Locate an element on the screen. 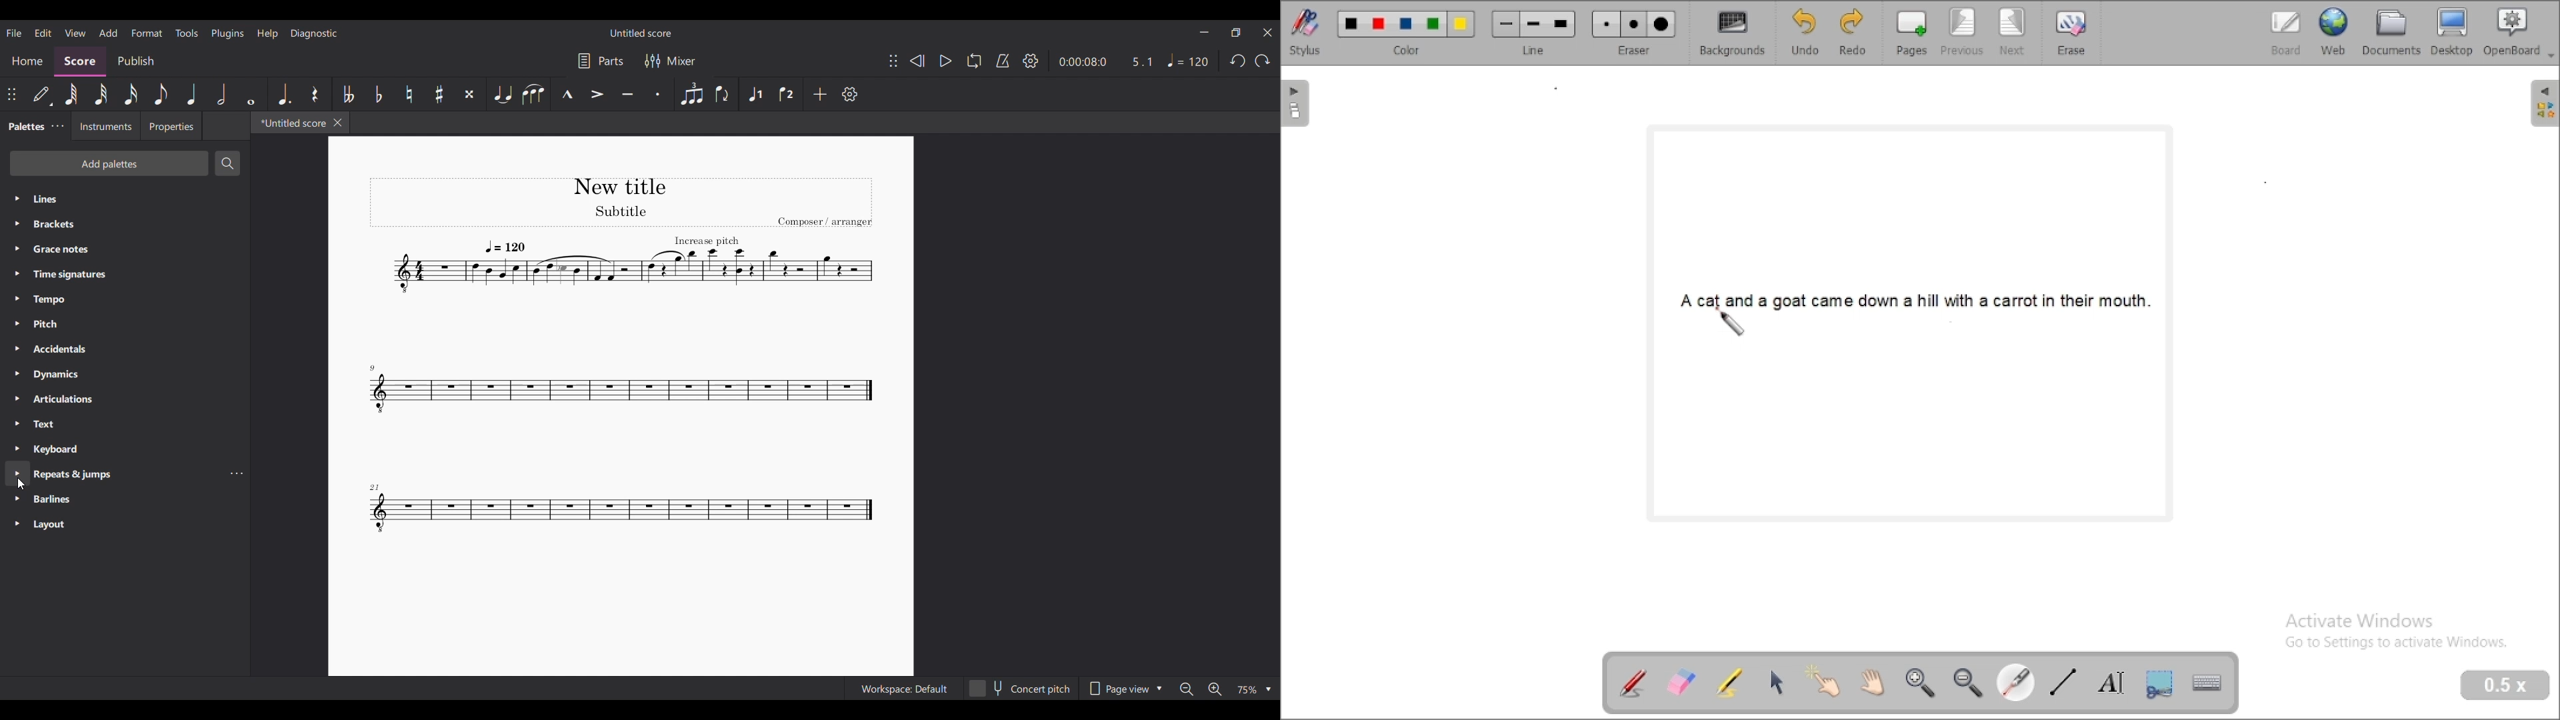  sidebar settings is located at coordinates (2543, 104).